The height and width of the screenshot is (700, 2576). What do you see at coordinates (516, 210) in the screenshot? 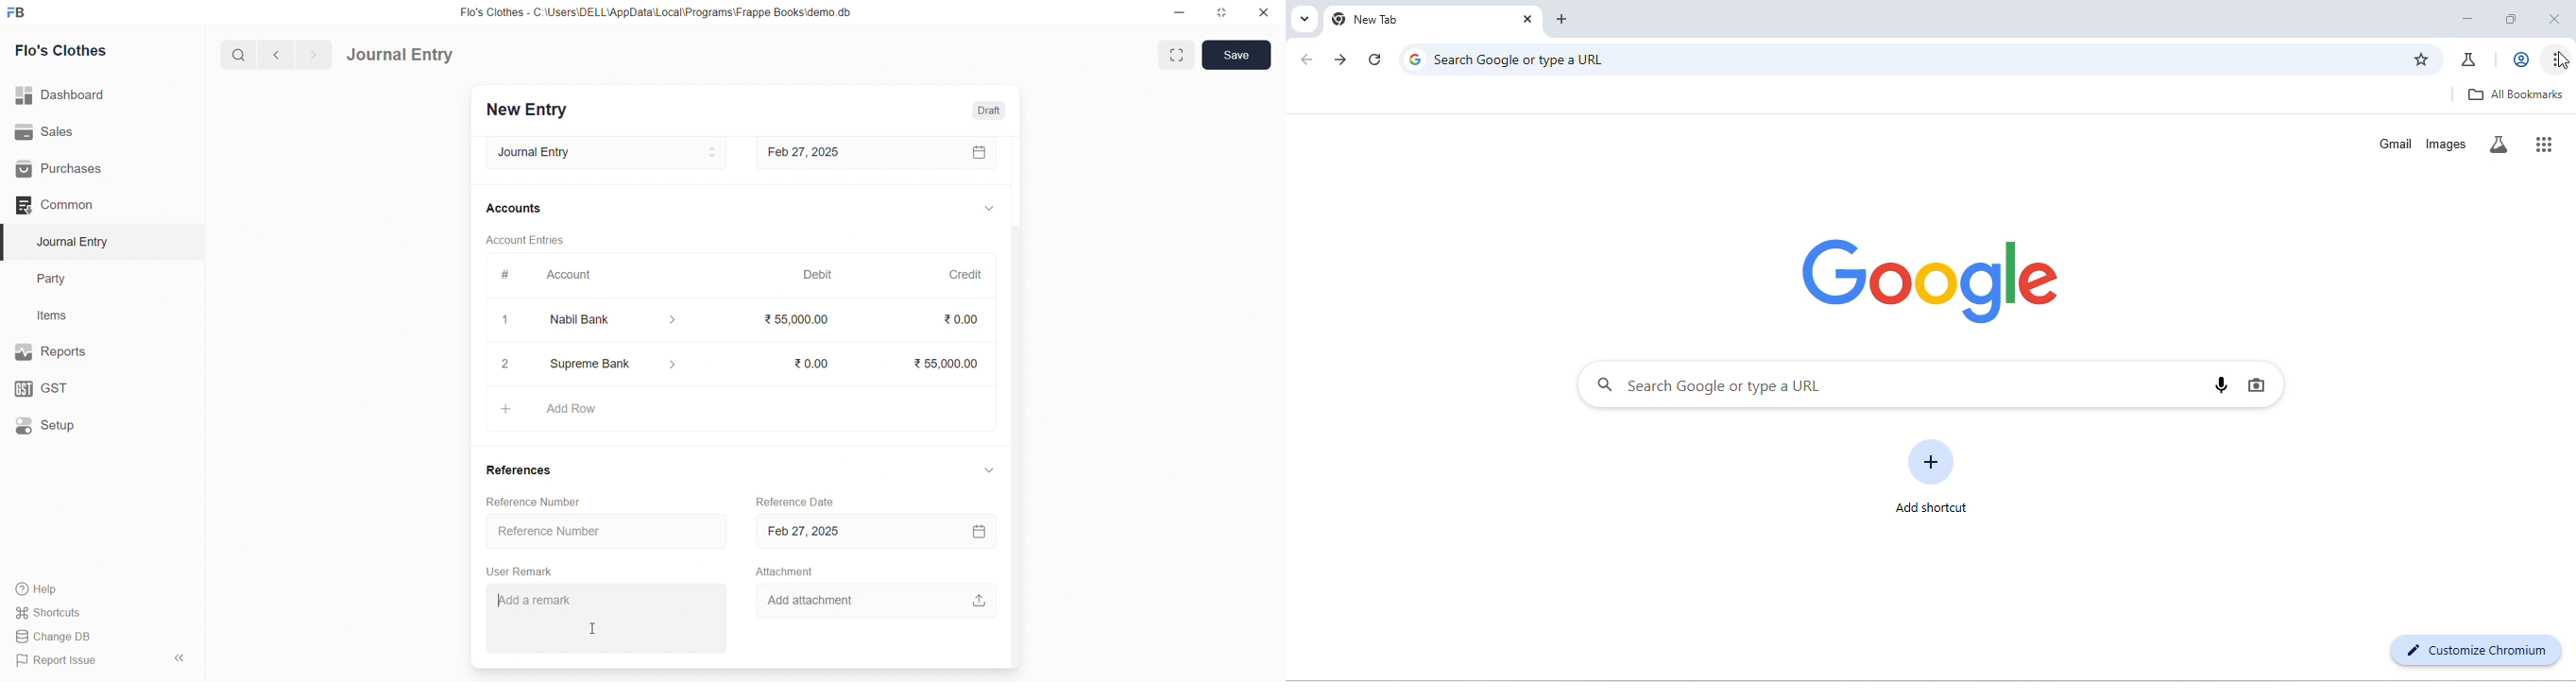
I see `Accounts` at bounding box center [516, 210].